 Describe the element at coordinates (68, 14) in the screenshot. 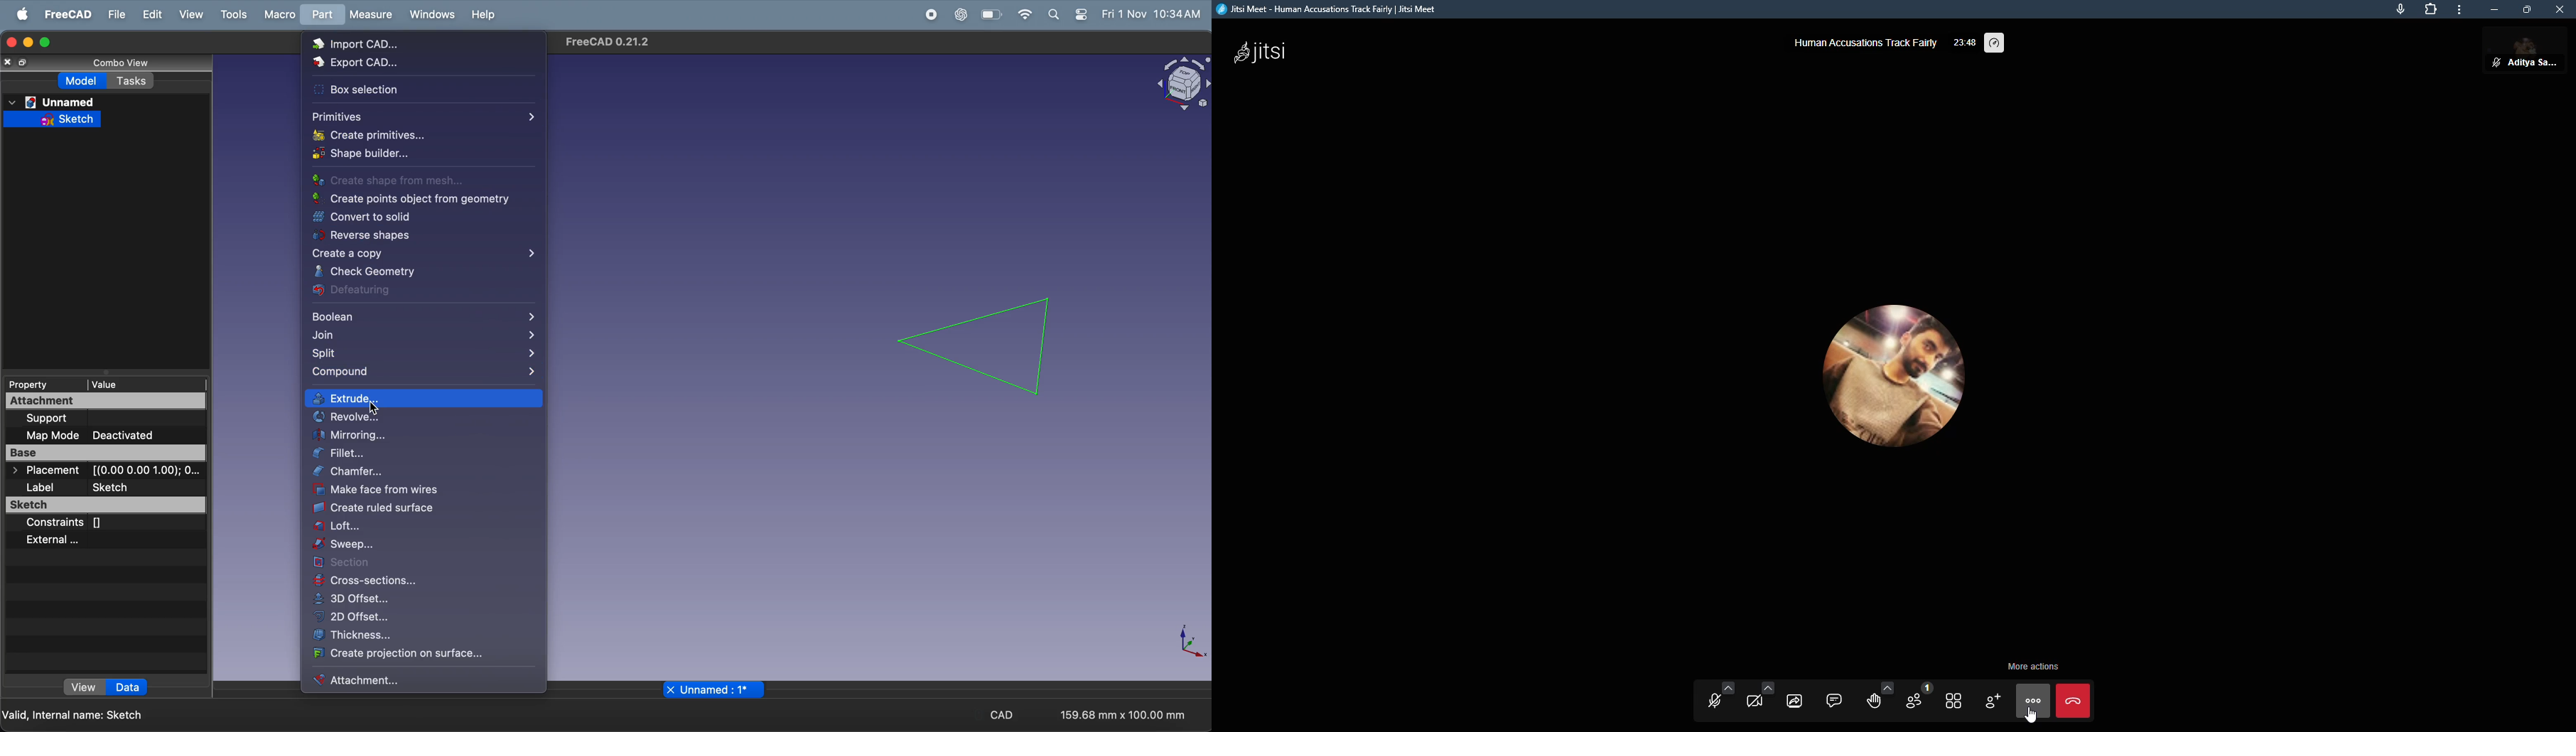

I see `freecad` at that location.